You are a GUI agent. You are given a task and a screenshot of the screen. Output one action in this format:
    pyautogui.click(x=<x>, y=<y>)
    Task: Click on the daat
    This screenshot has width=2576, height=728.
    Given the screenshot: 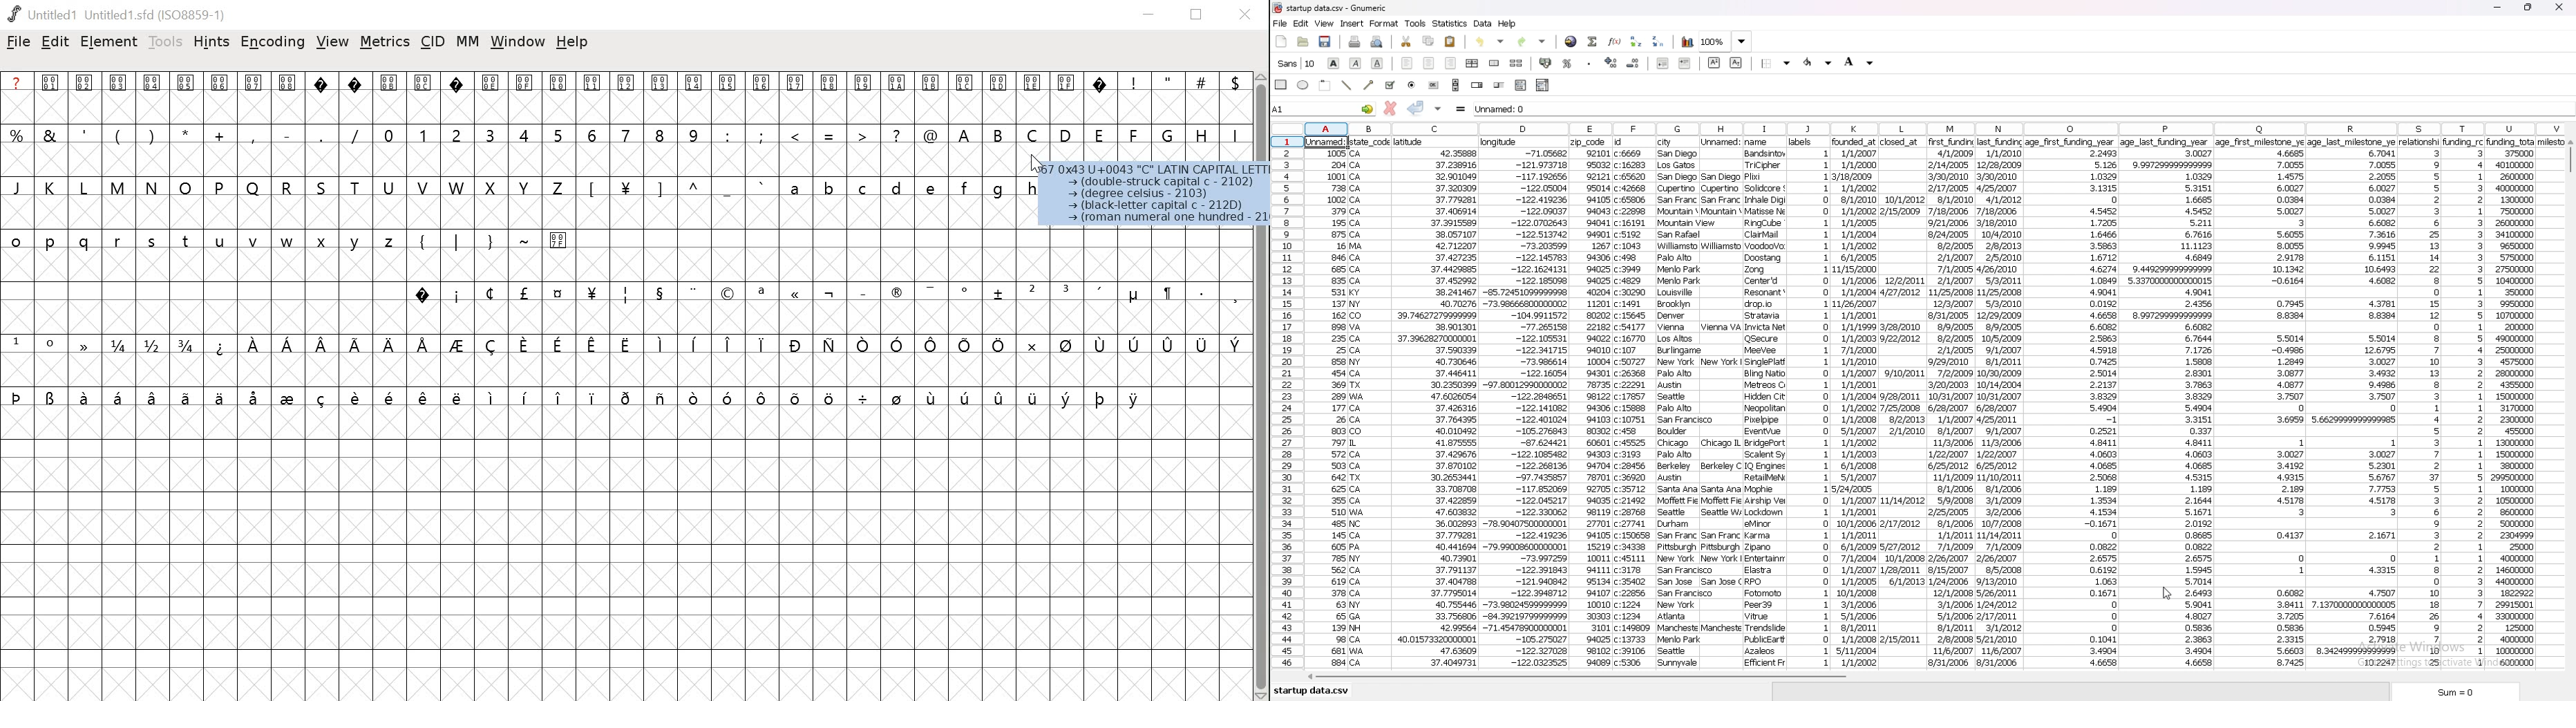 What is the action you would take?
    pyautogui.click(x=1635, y=402)
    